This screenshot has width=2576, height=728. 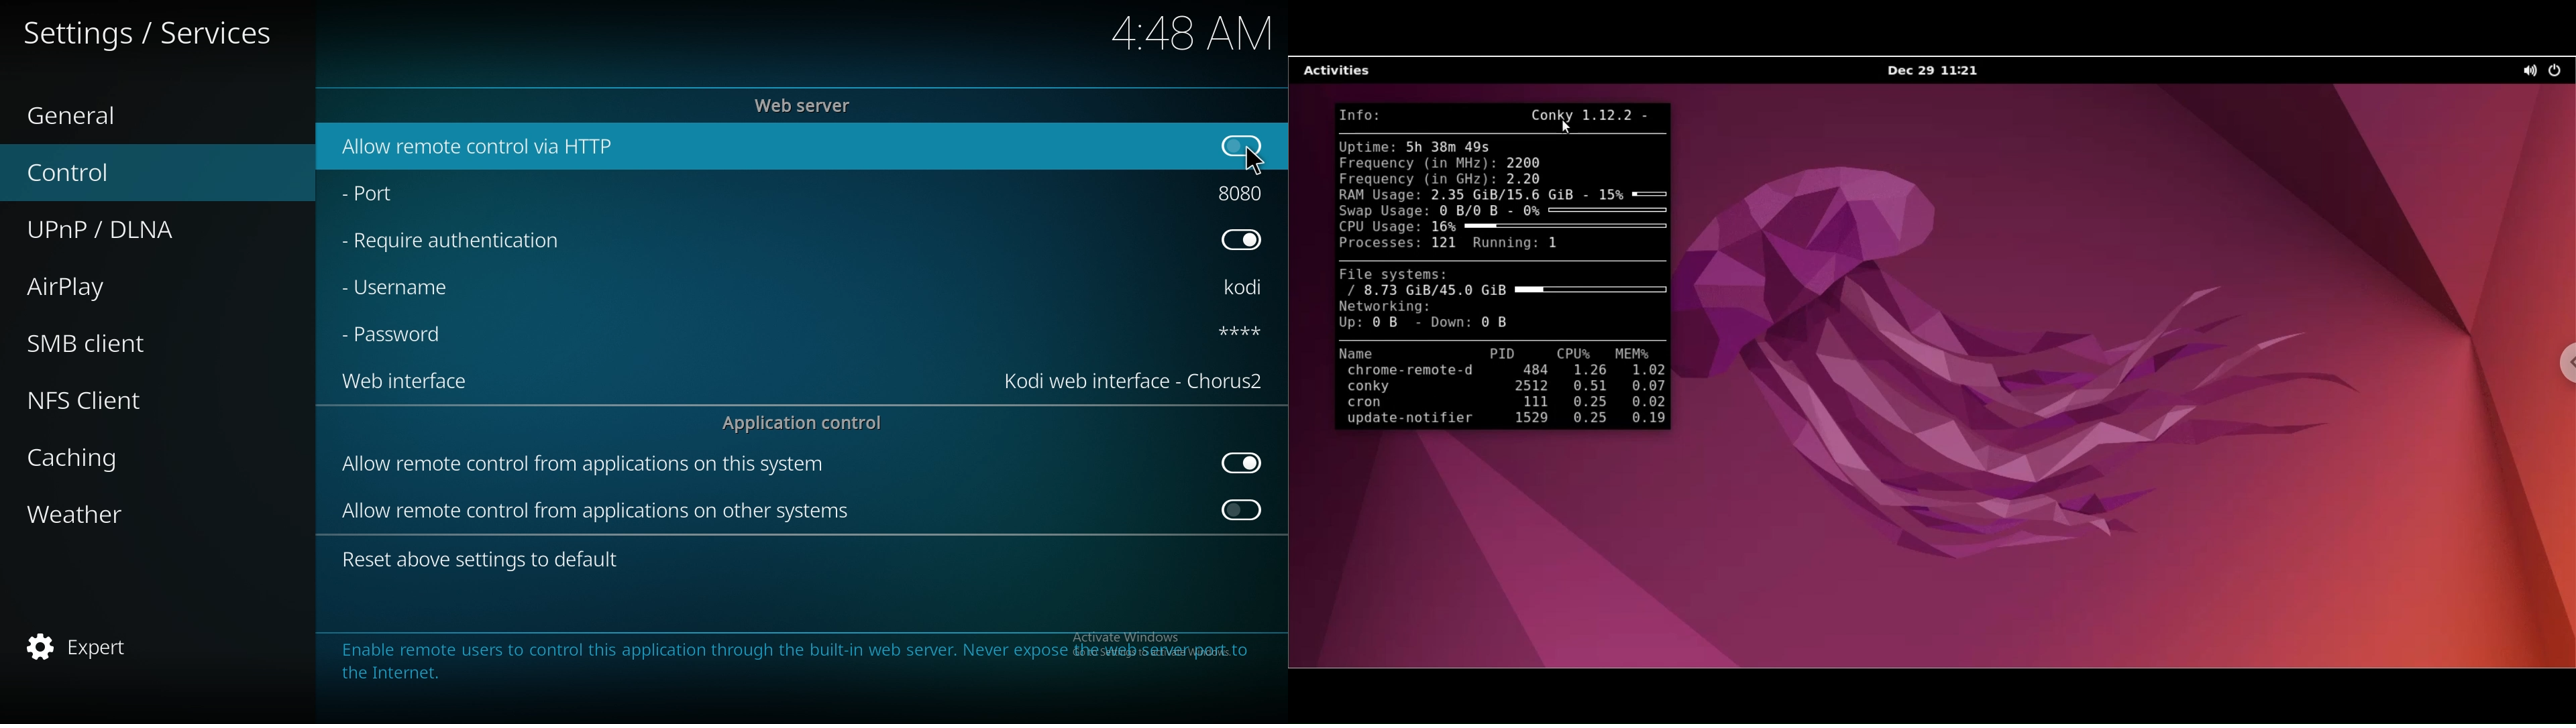 What do you see at coordinates (123, 231) in the screenshot?
I see `upnp/dlna` at bounding box center [123, 231].